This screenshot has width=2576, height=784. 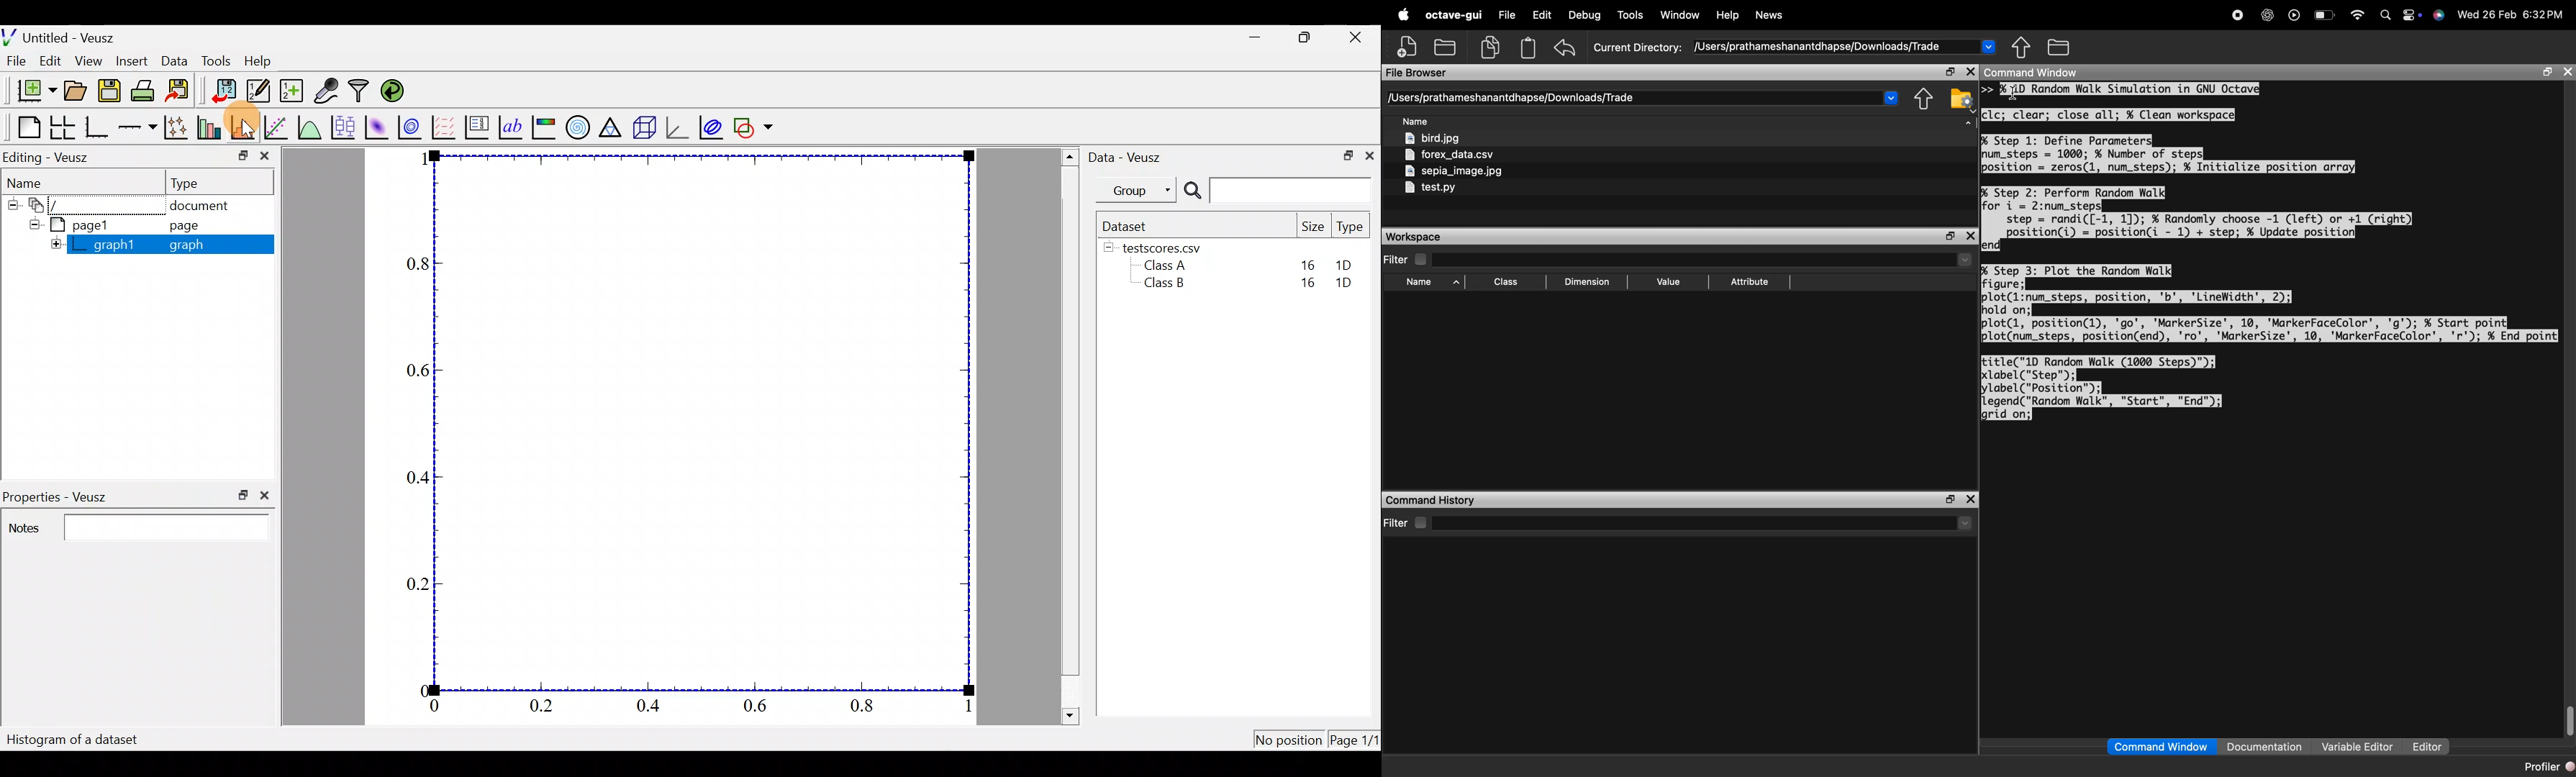 What do you see at coordinates (255, 91) in the screenshot?
I see `Edit and enter new datasets` at bounding box center [255, 91].